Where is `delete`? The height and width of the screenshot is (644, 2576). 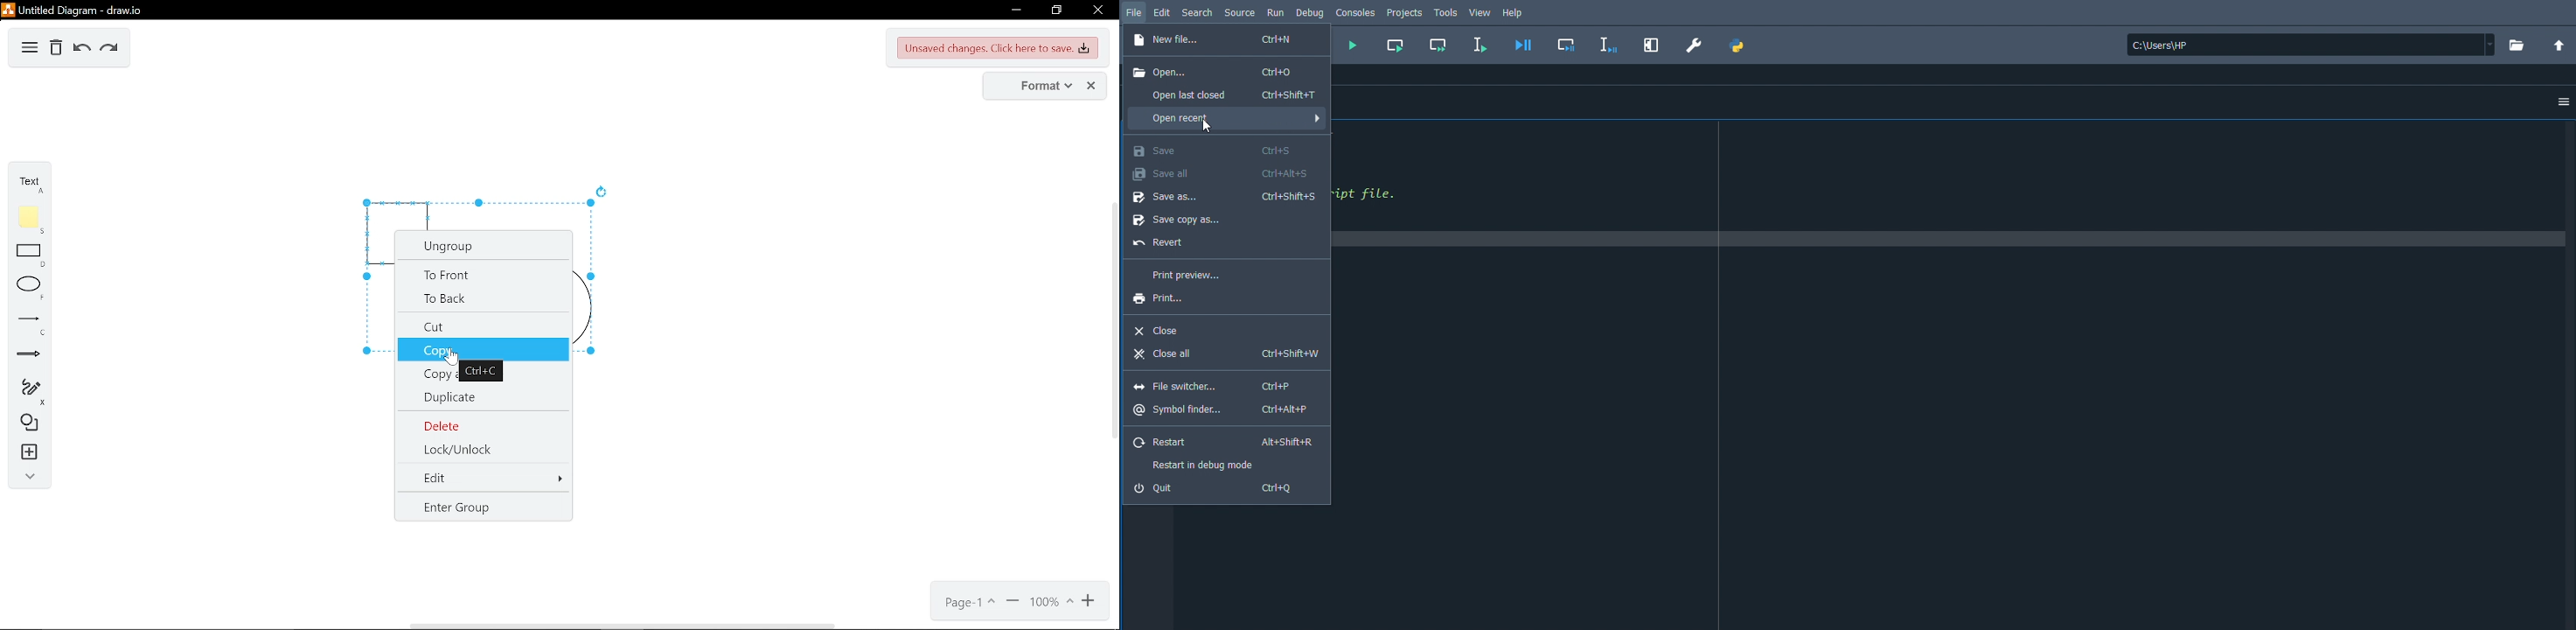
delete is located at coordinates (56, 49).